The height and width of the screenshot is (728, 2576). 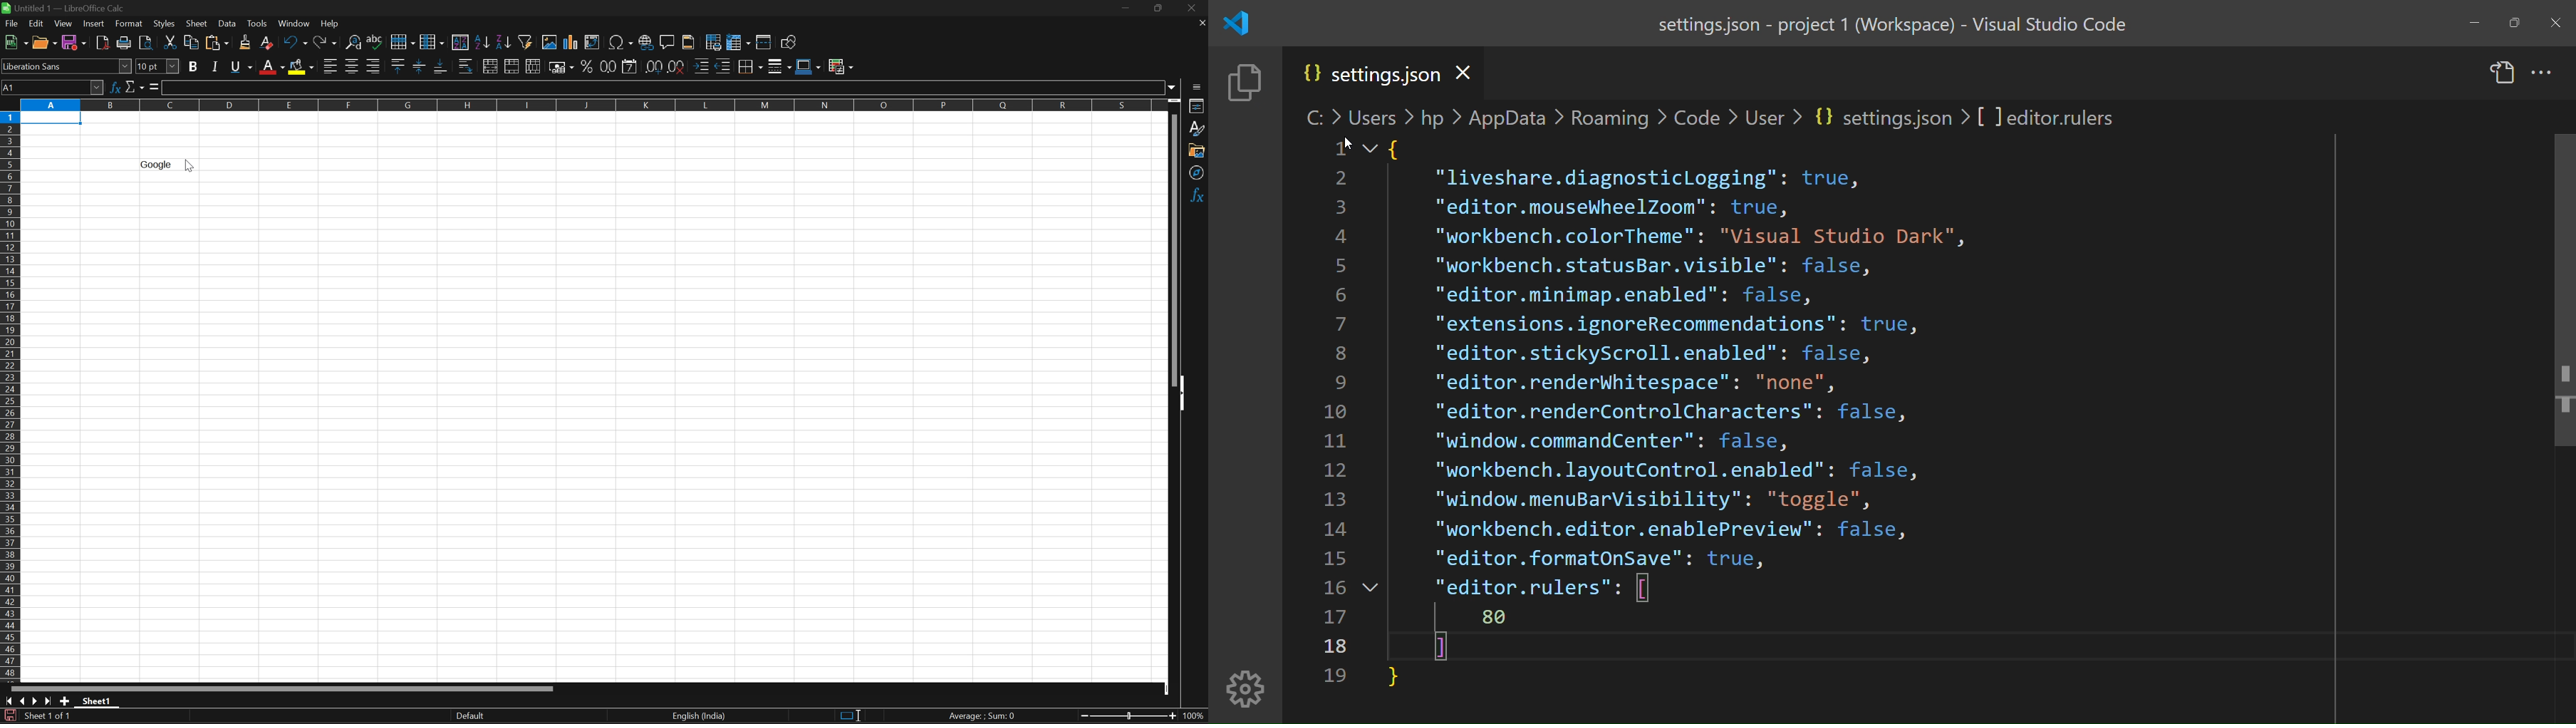 I want to click on Function wizard, so click(x=117, y=87).